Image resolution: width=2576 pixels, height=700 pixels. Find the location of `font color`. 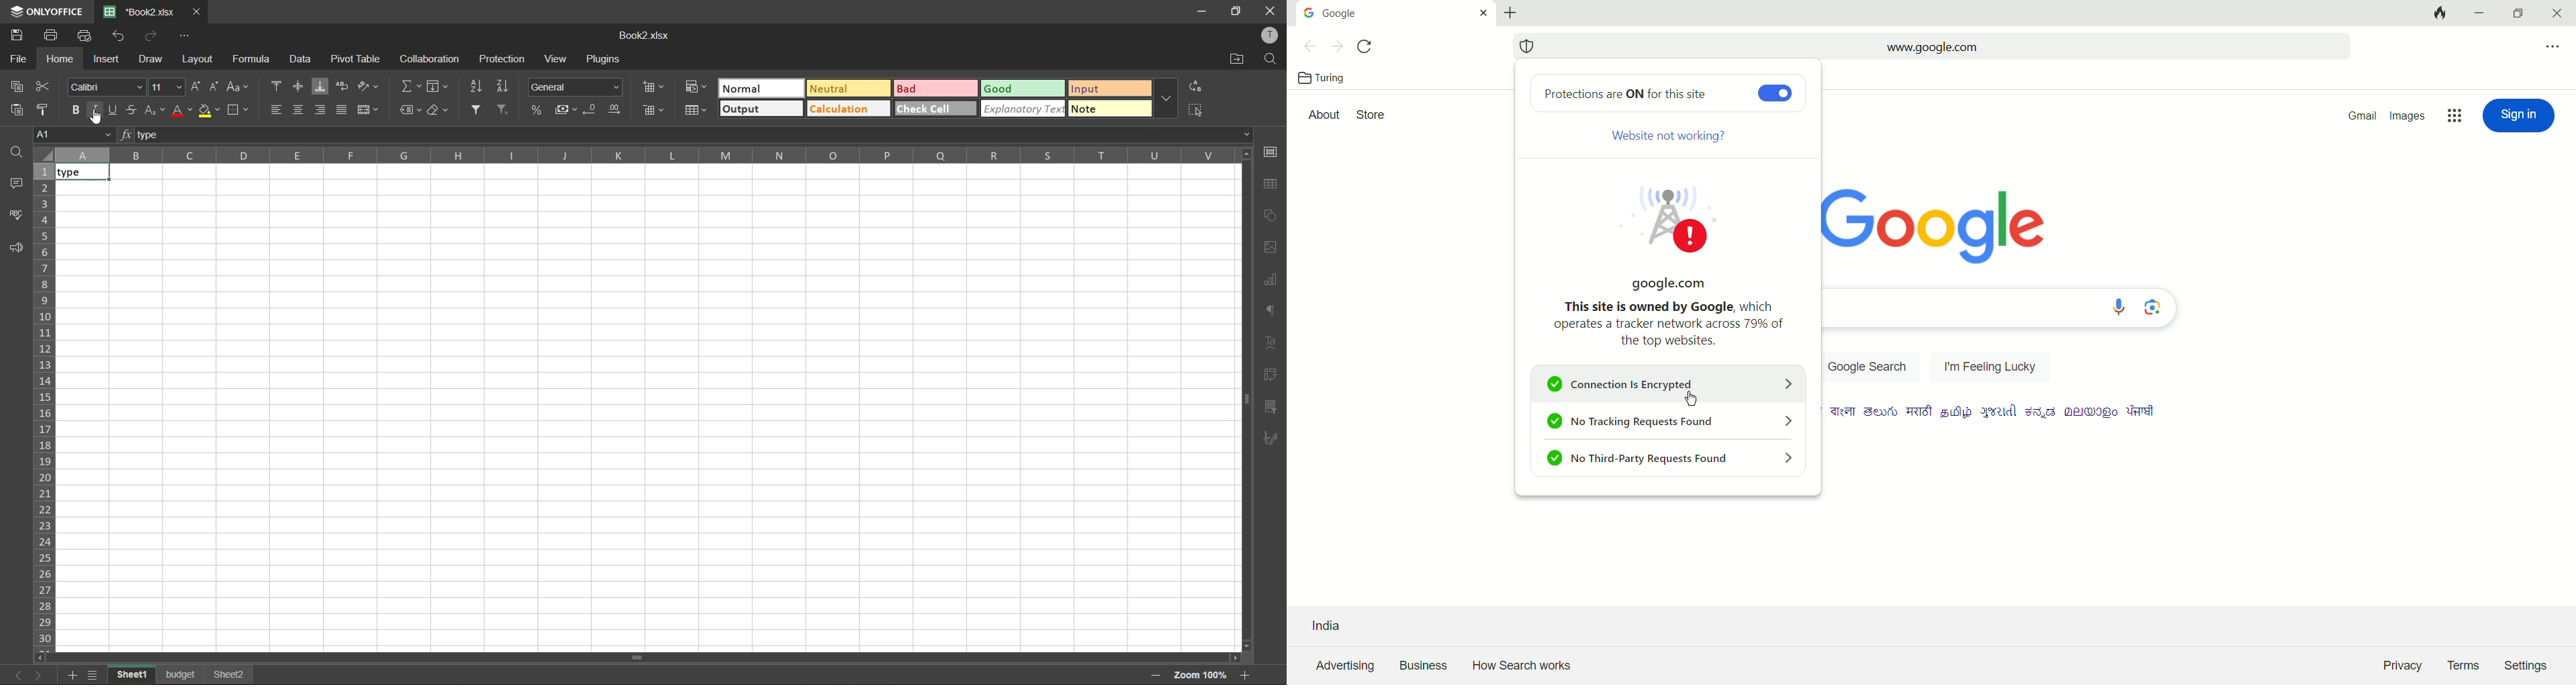

font color is located at coordinates (182, 110).